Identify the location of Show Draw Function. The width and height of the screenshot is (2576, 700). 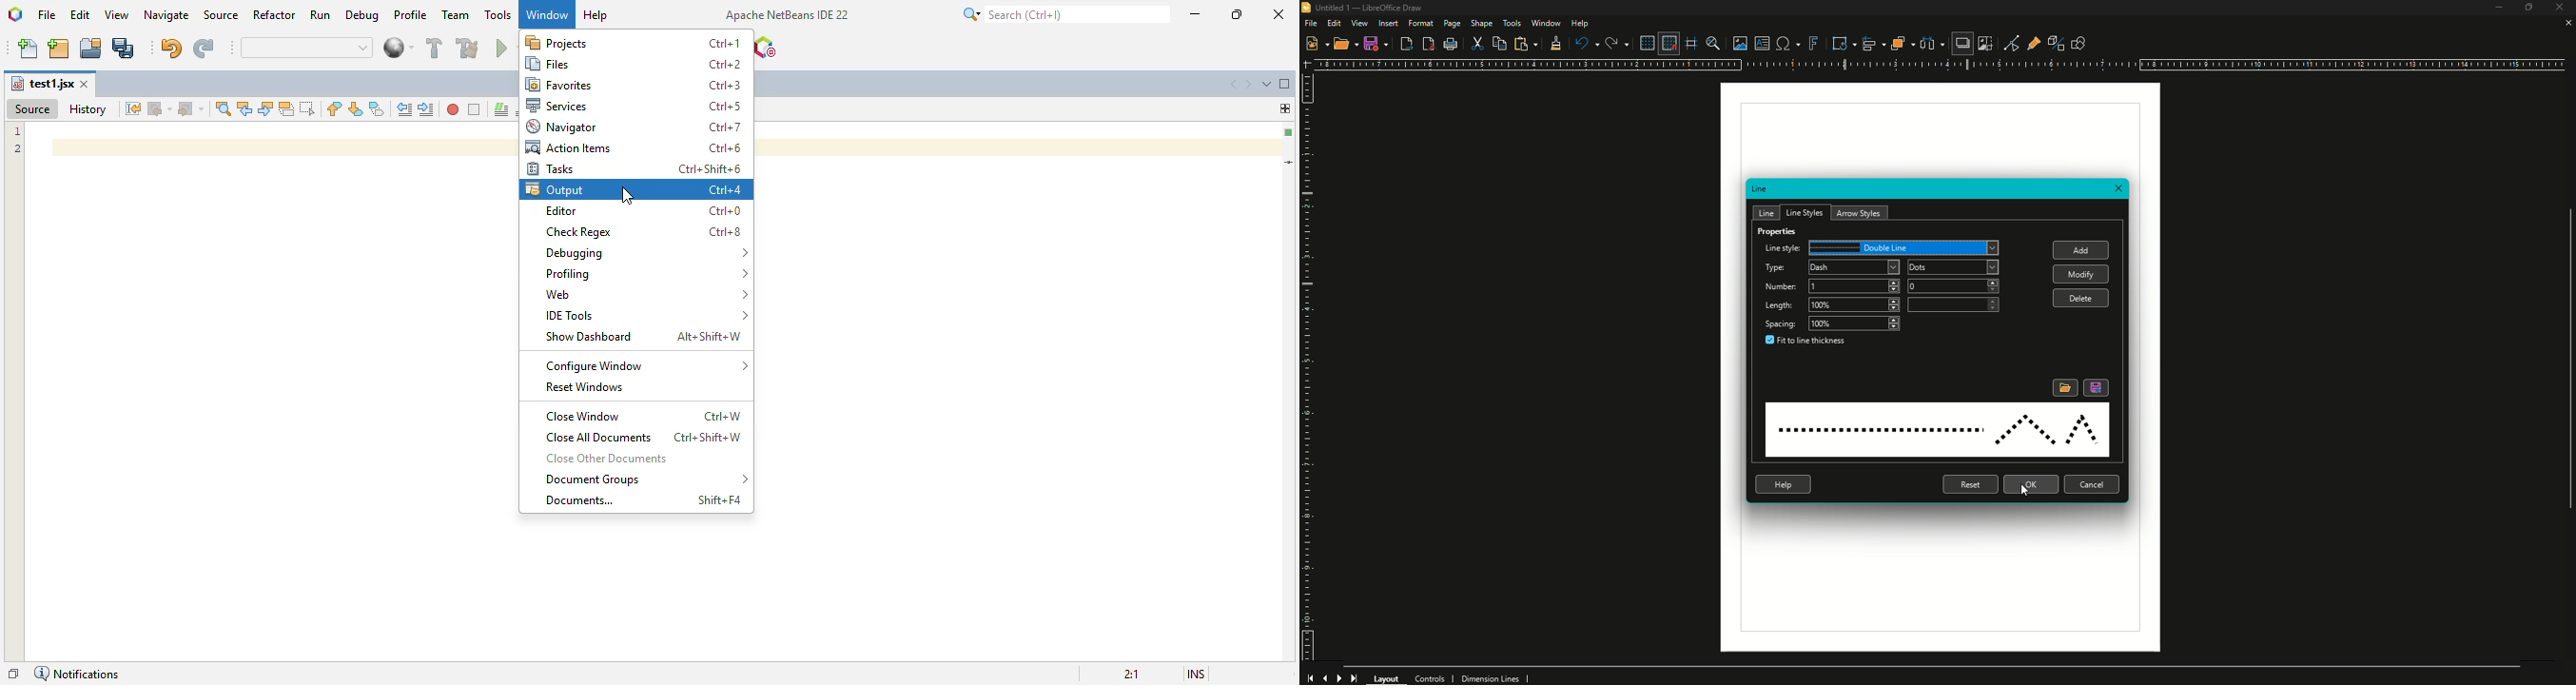
(2078, 42).